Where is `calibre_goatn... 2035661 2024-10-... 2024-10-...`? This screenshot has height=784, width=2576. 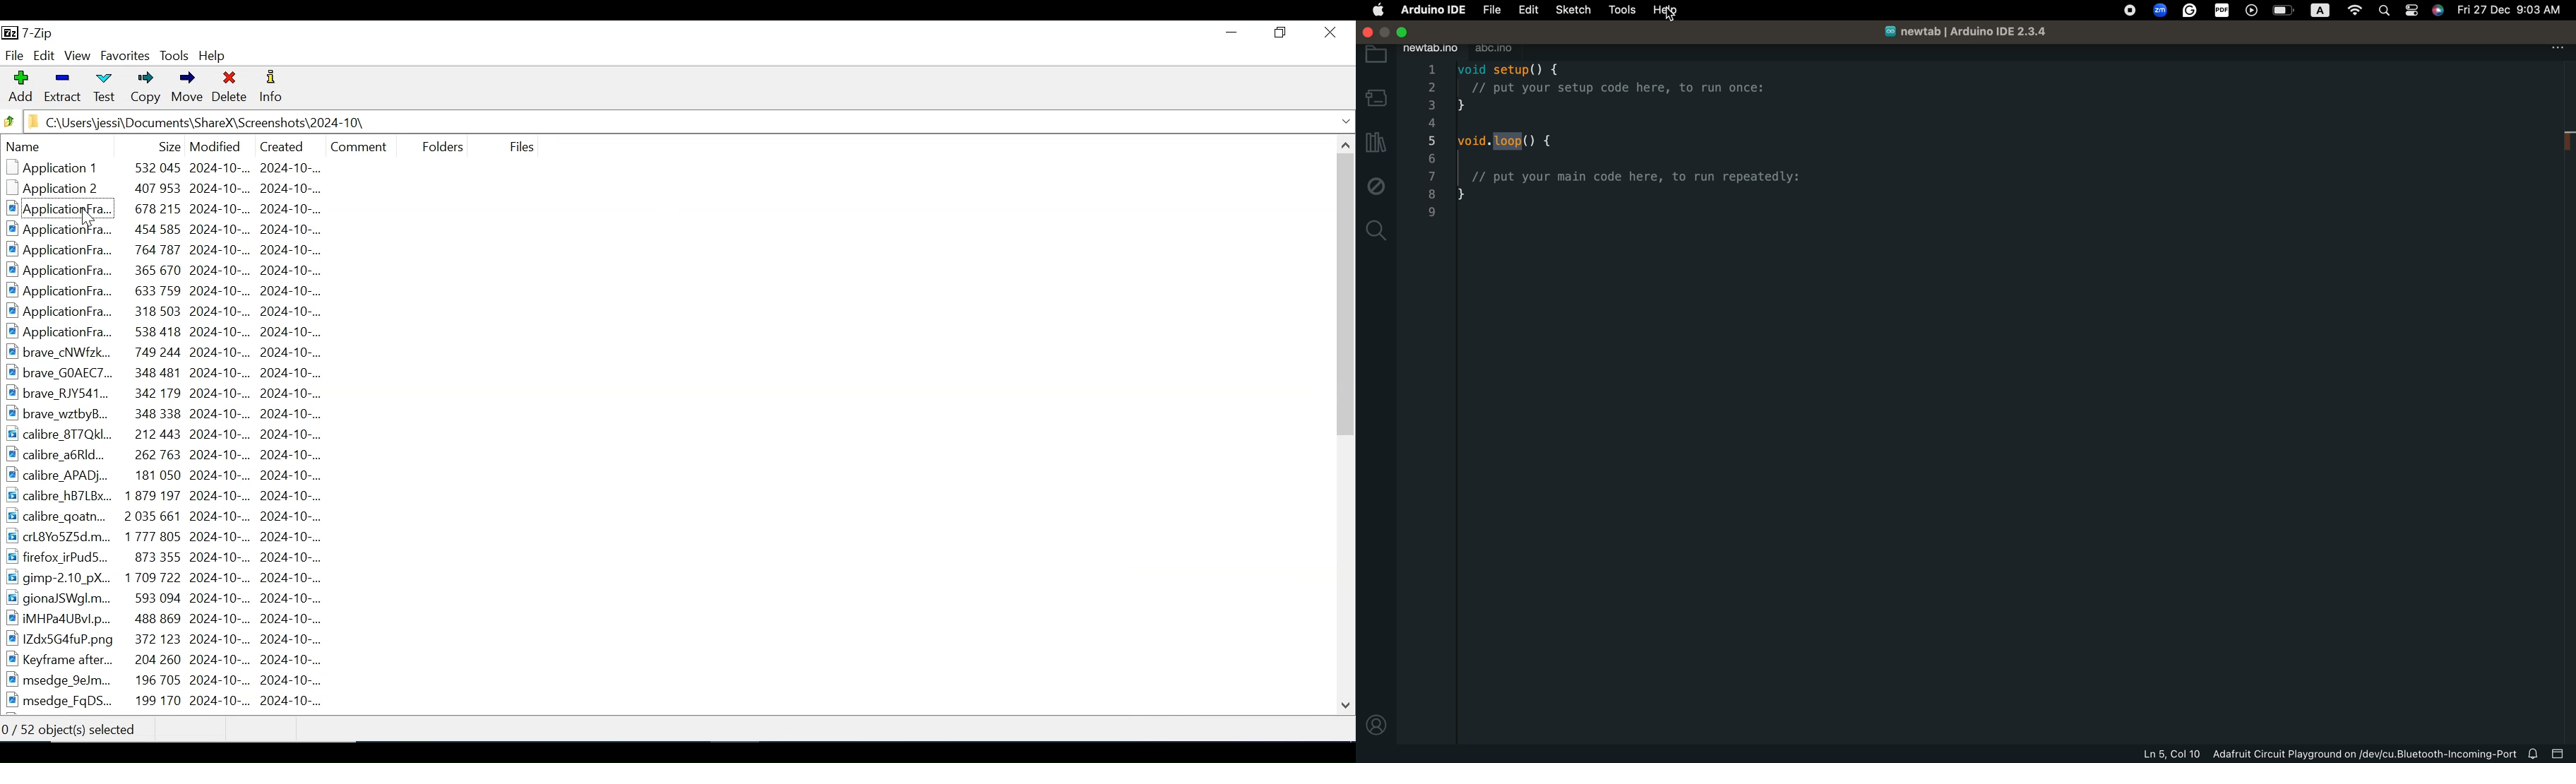
calibre_goatn... 2035661 2024-10-... 2024-10-... is located at coordinates (186, 516).